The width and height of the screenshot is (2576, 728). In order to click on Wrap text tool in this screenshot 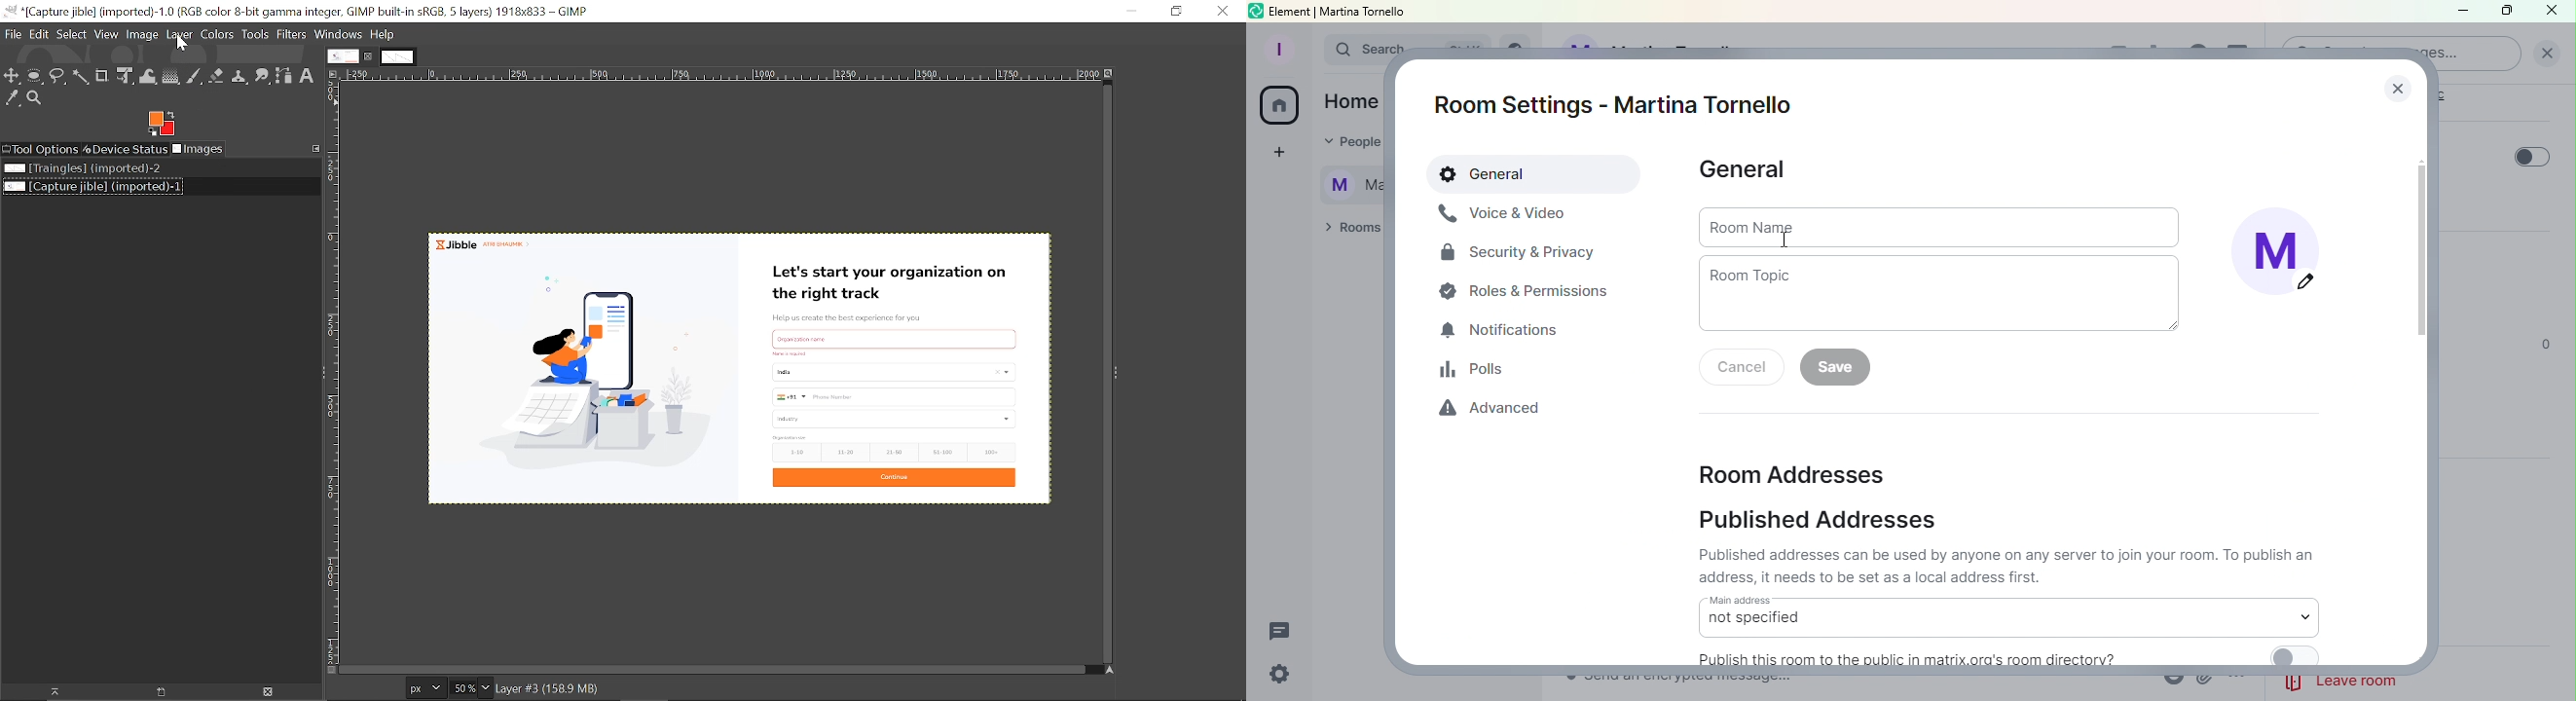, I will do `click(147, 77)`.